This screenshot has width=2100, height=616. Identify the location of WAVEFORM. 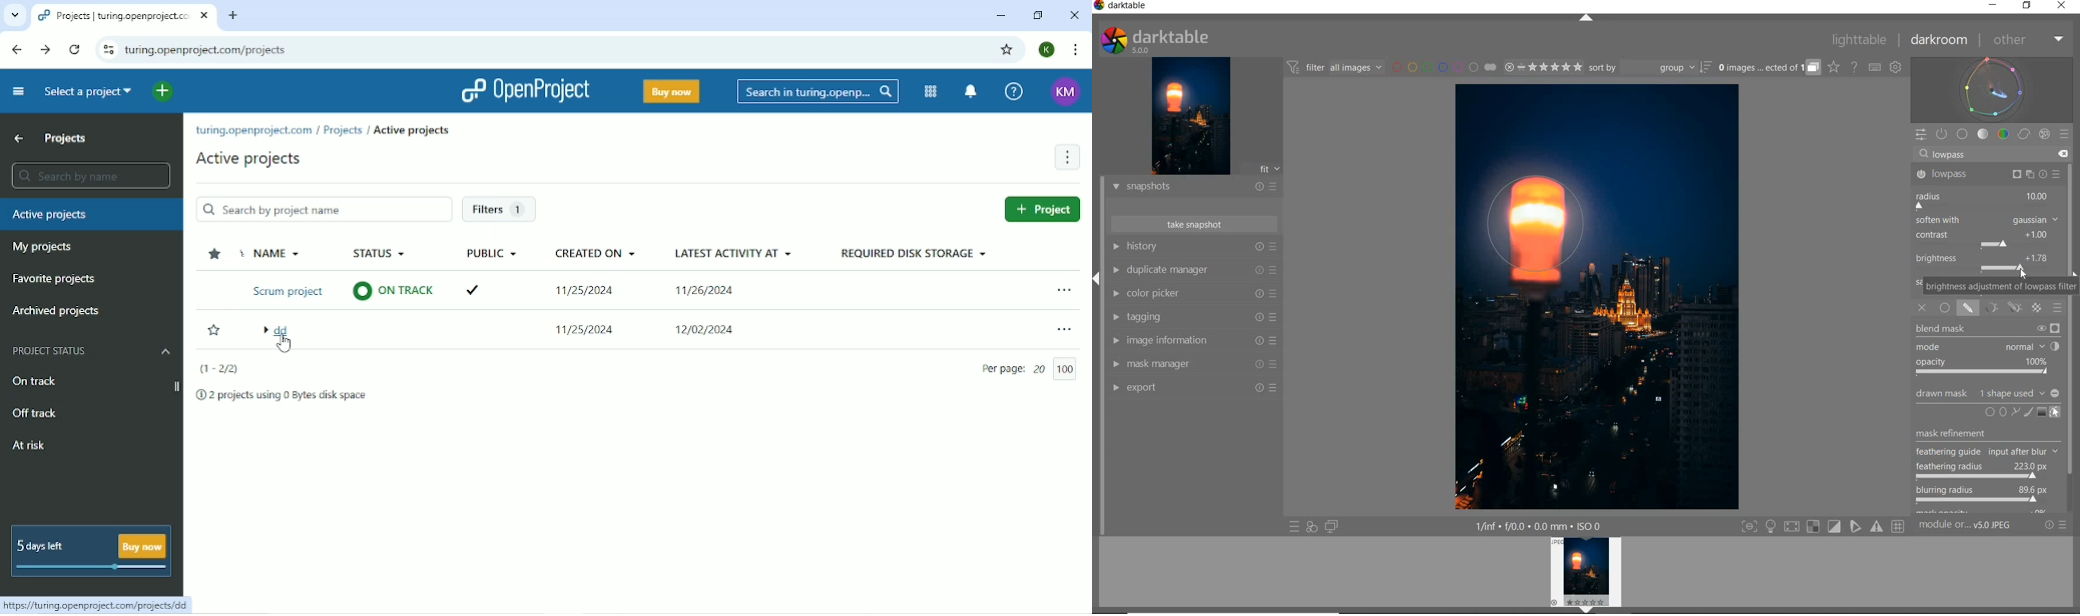
(1994, 89).